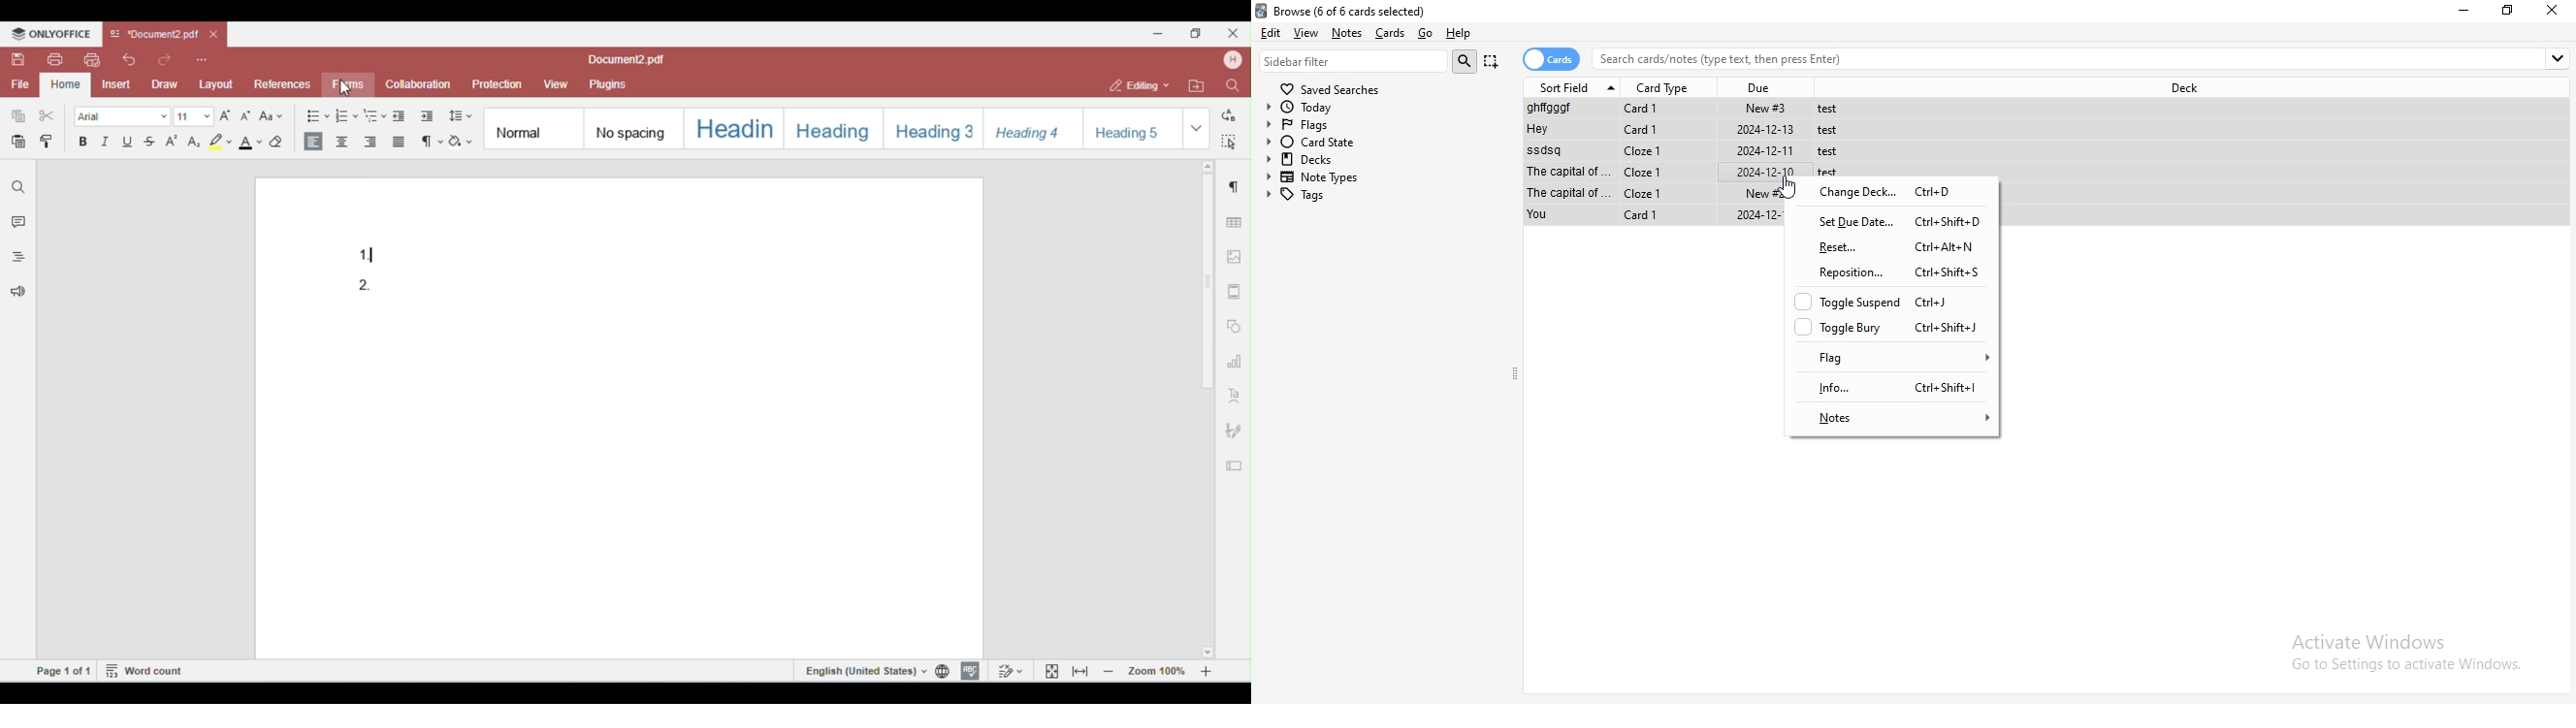  What do you see at coordinates (1381, 143) in the screenshot?
I see `card state` at bounding box center [1381, 143].